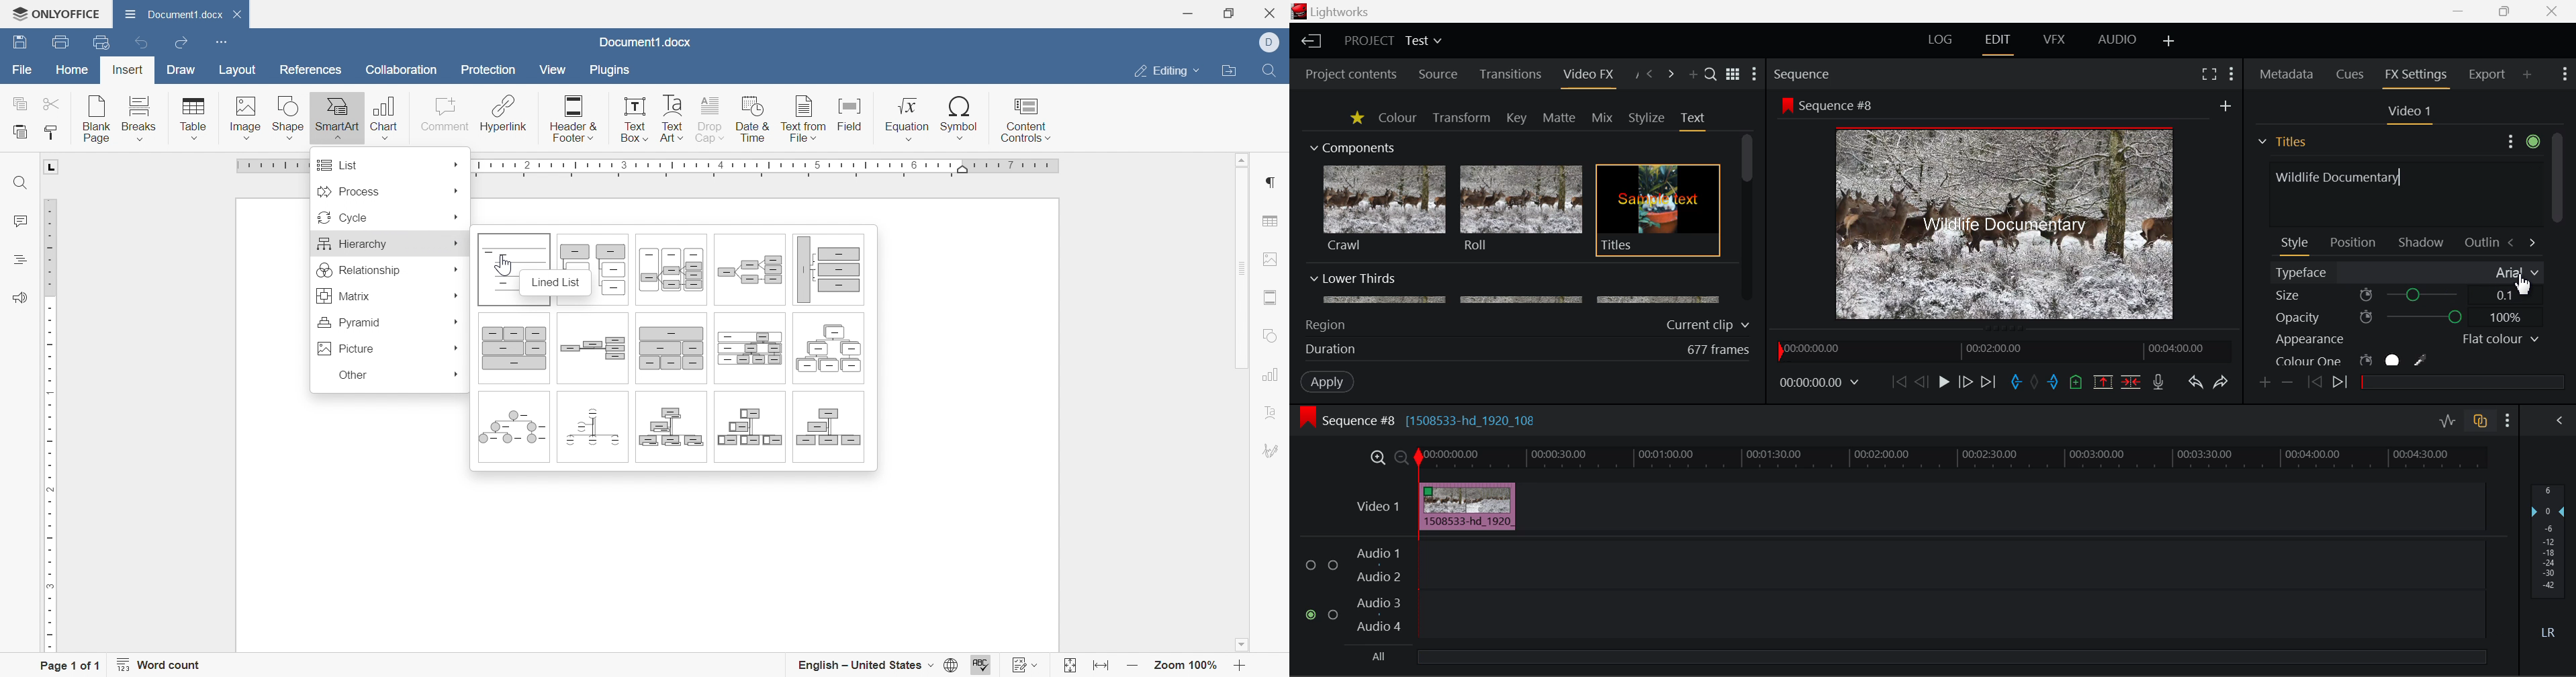 The width and height of the screenshot is (2576, 700). Describe the element at coordinates (194, 119) in the screenshot. I see `Table` at that location.